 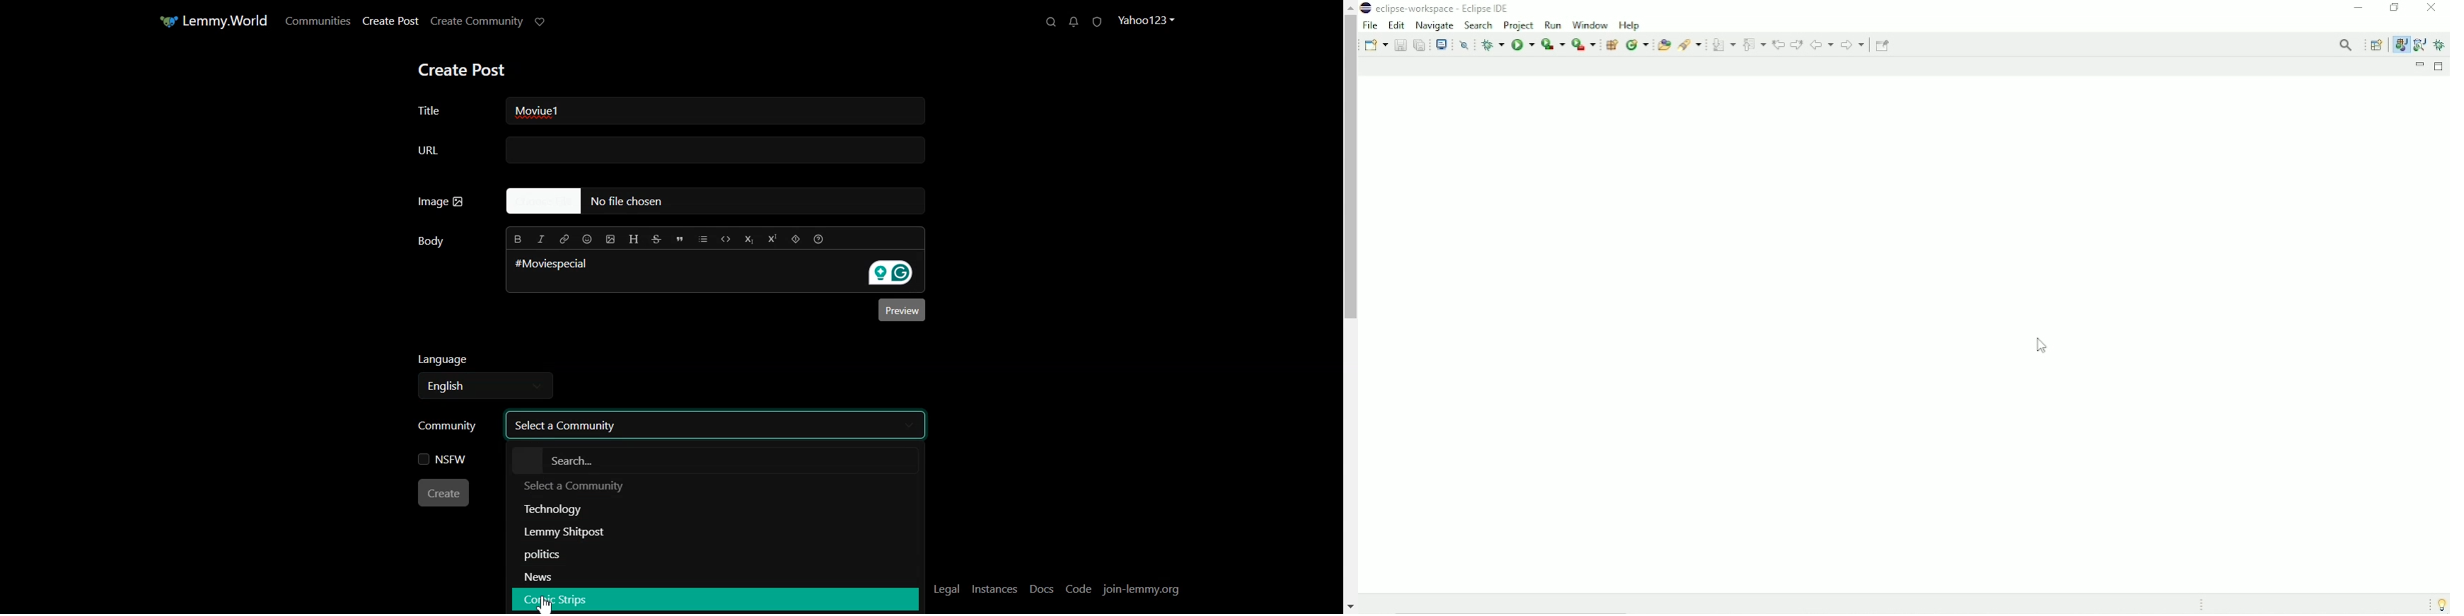 What do you see at coordinates (1493, 44) in the screenshot?
I see `Debug` at bounding box center [1493, 44].